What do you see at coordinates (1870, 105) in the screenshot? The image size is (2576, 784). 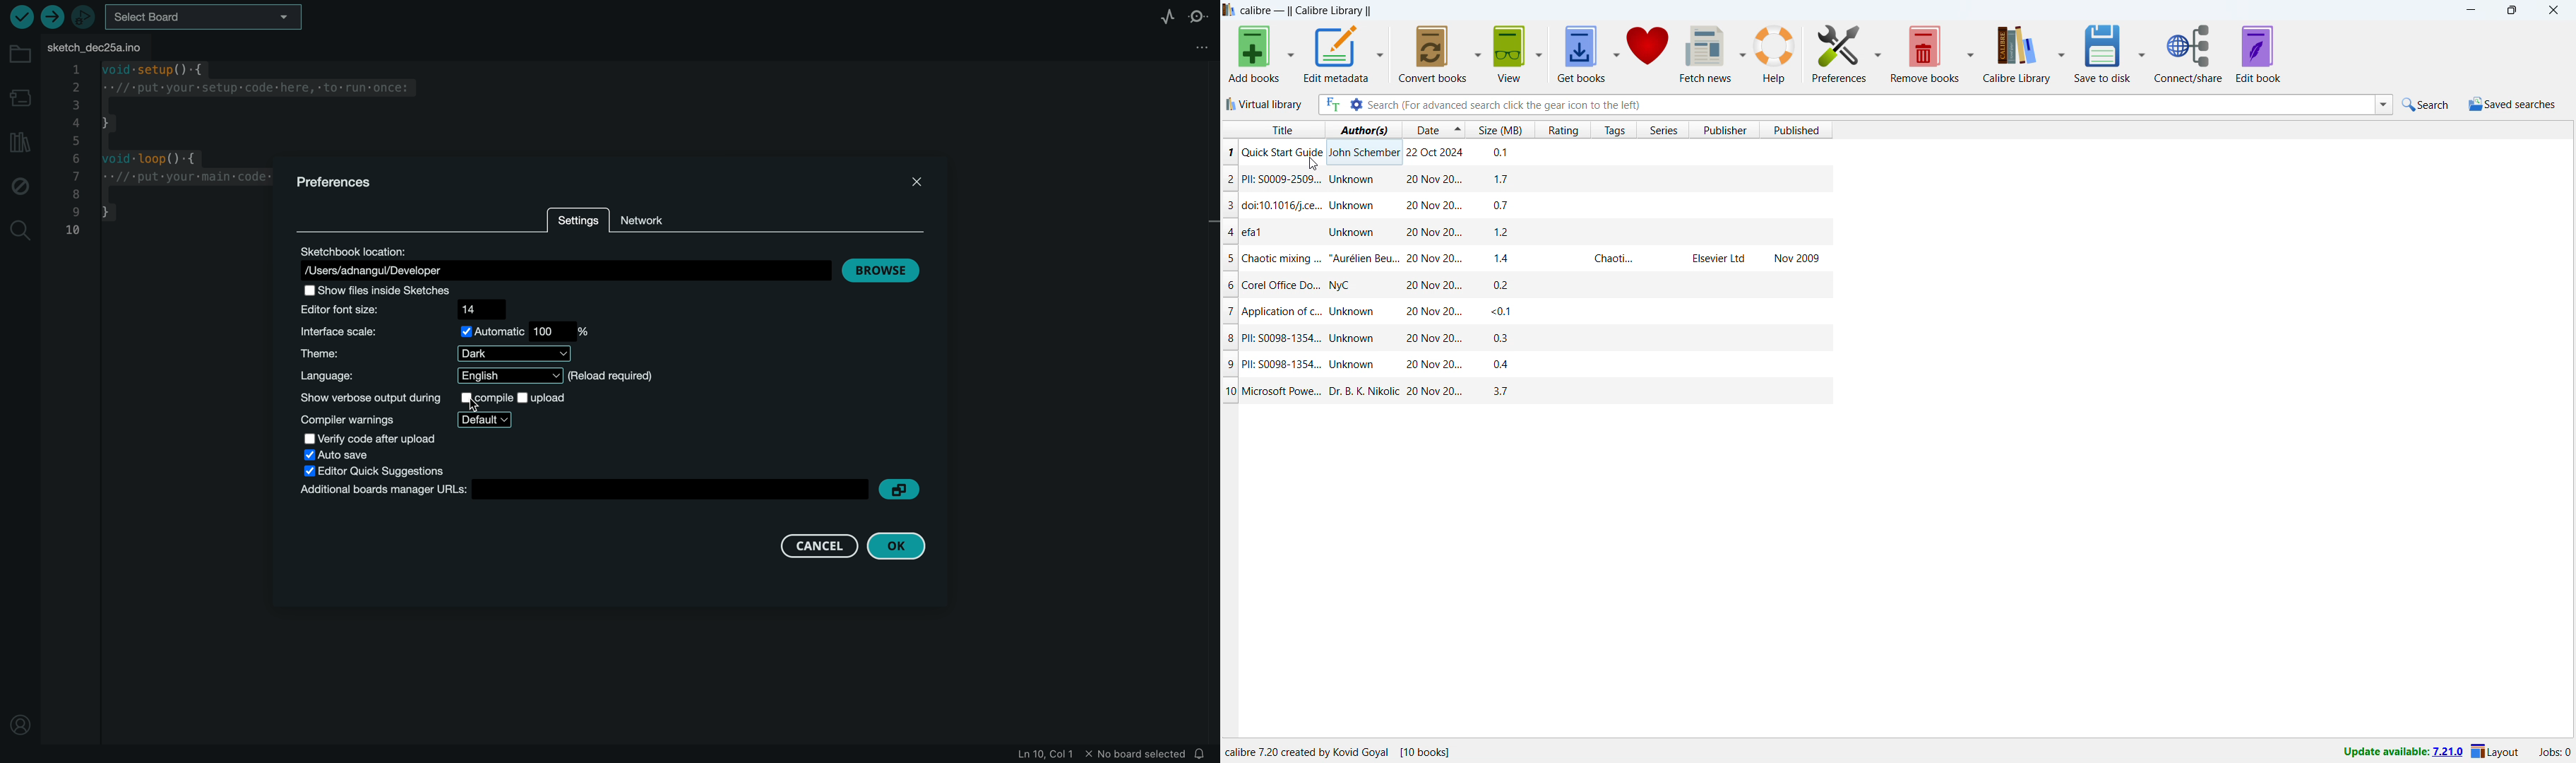 I see `enter search string` at bounding box center [1870, 105].